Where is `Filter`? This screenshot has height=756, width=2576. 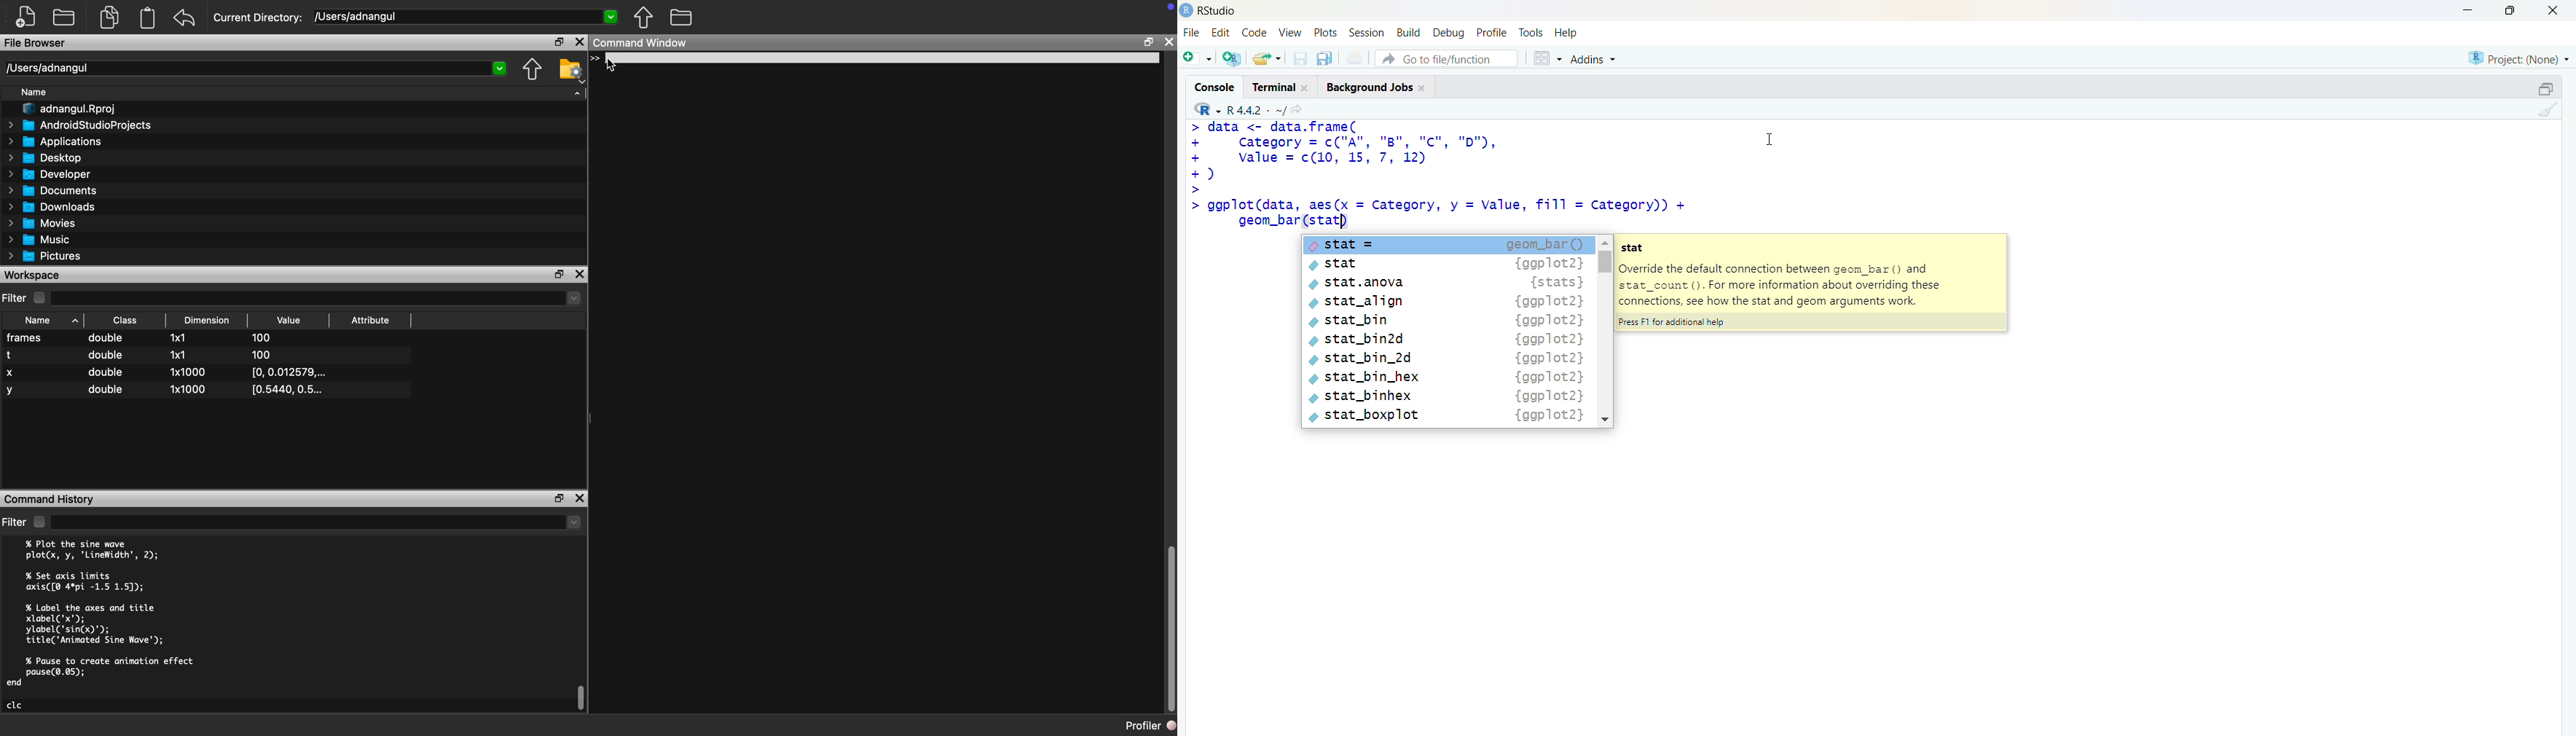
Filter is located at coordinates (15, 297).